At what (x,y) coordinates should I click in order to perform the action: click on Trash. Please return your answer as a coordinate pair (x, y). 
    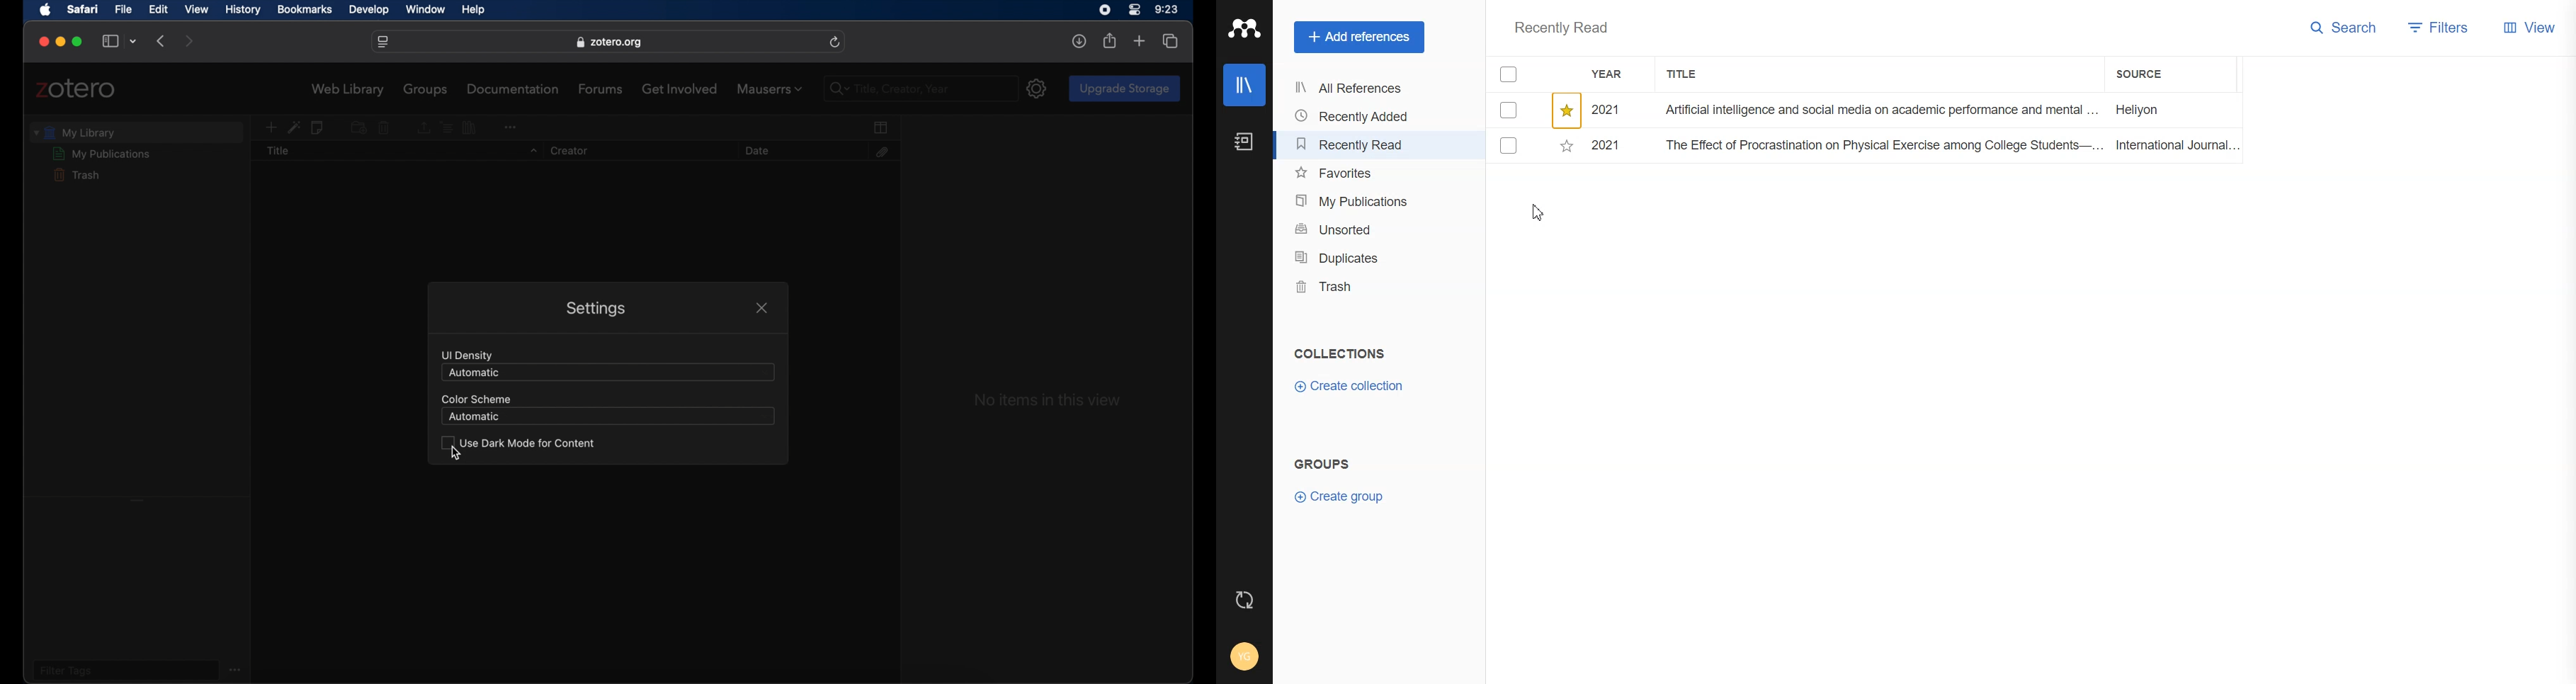
    Looking at the image, I should click on (1357, 287).